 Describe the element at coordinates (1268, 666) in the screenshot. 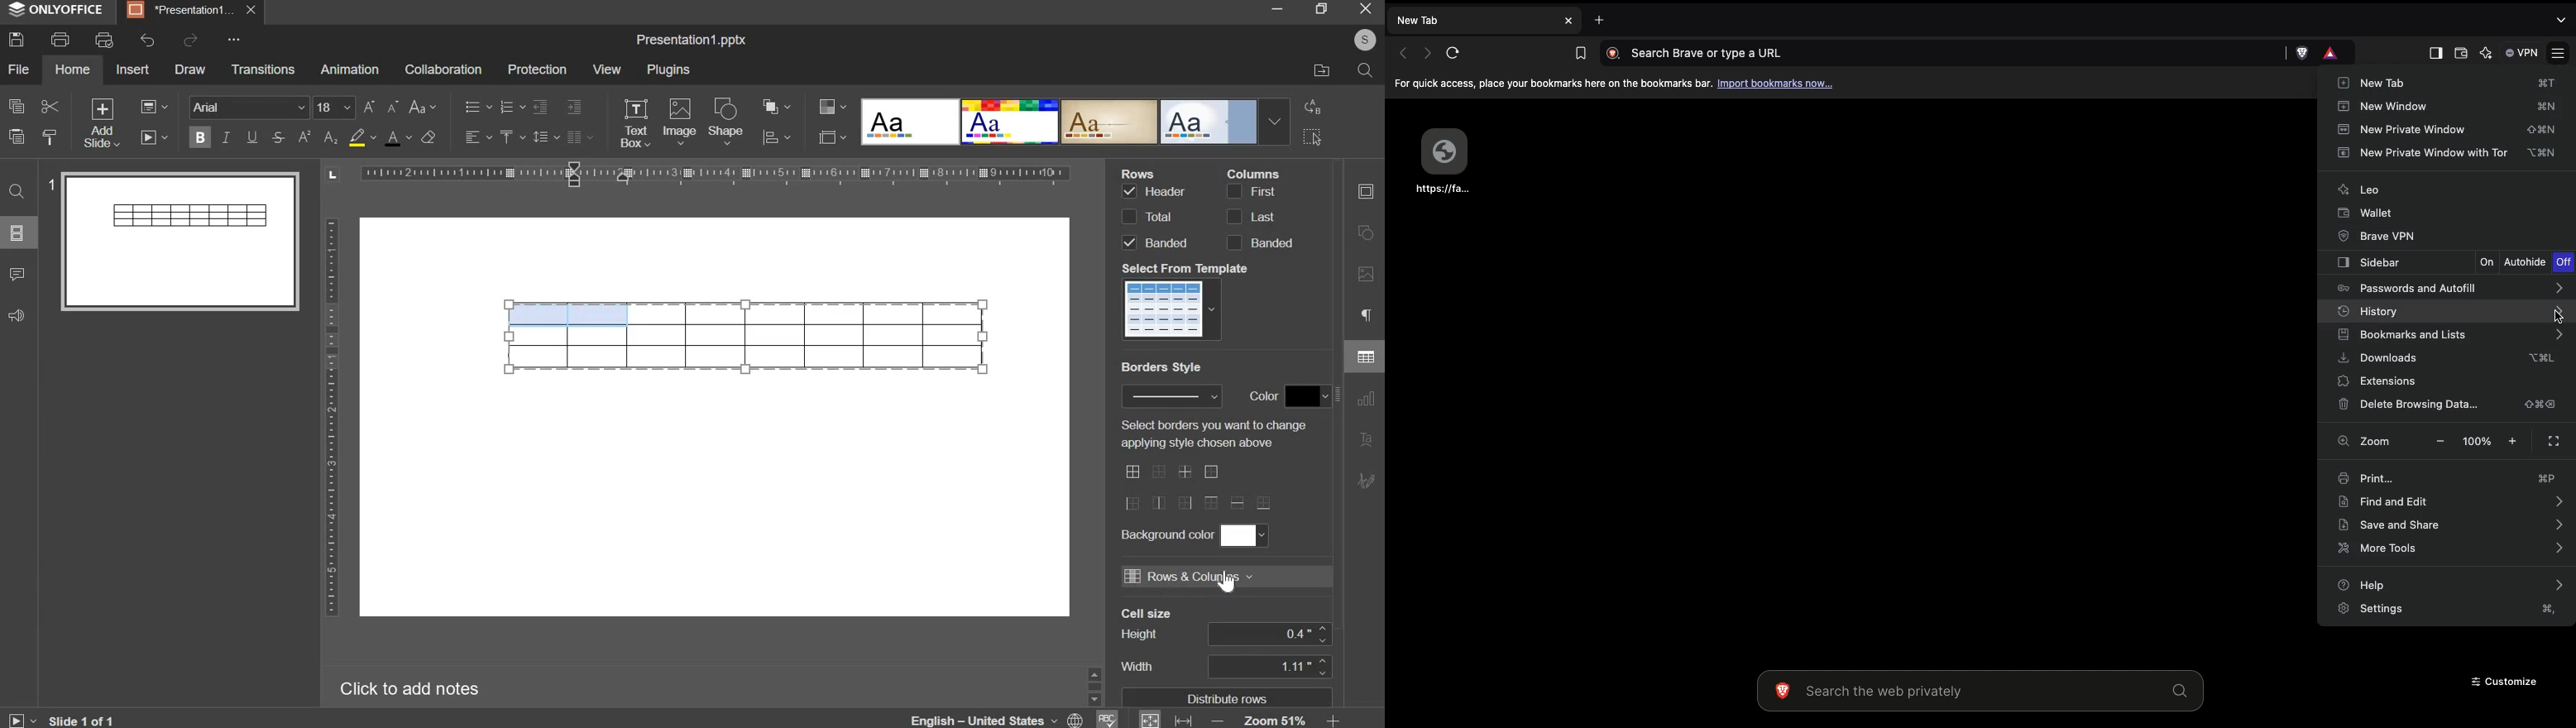

I see `cell width` at that location.